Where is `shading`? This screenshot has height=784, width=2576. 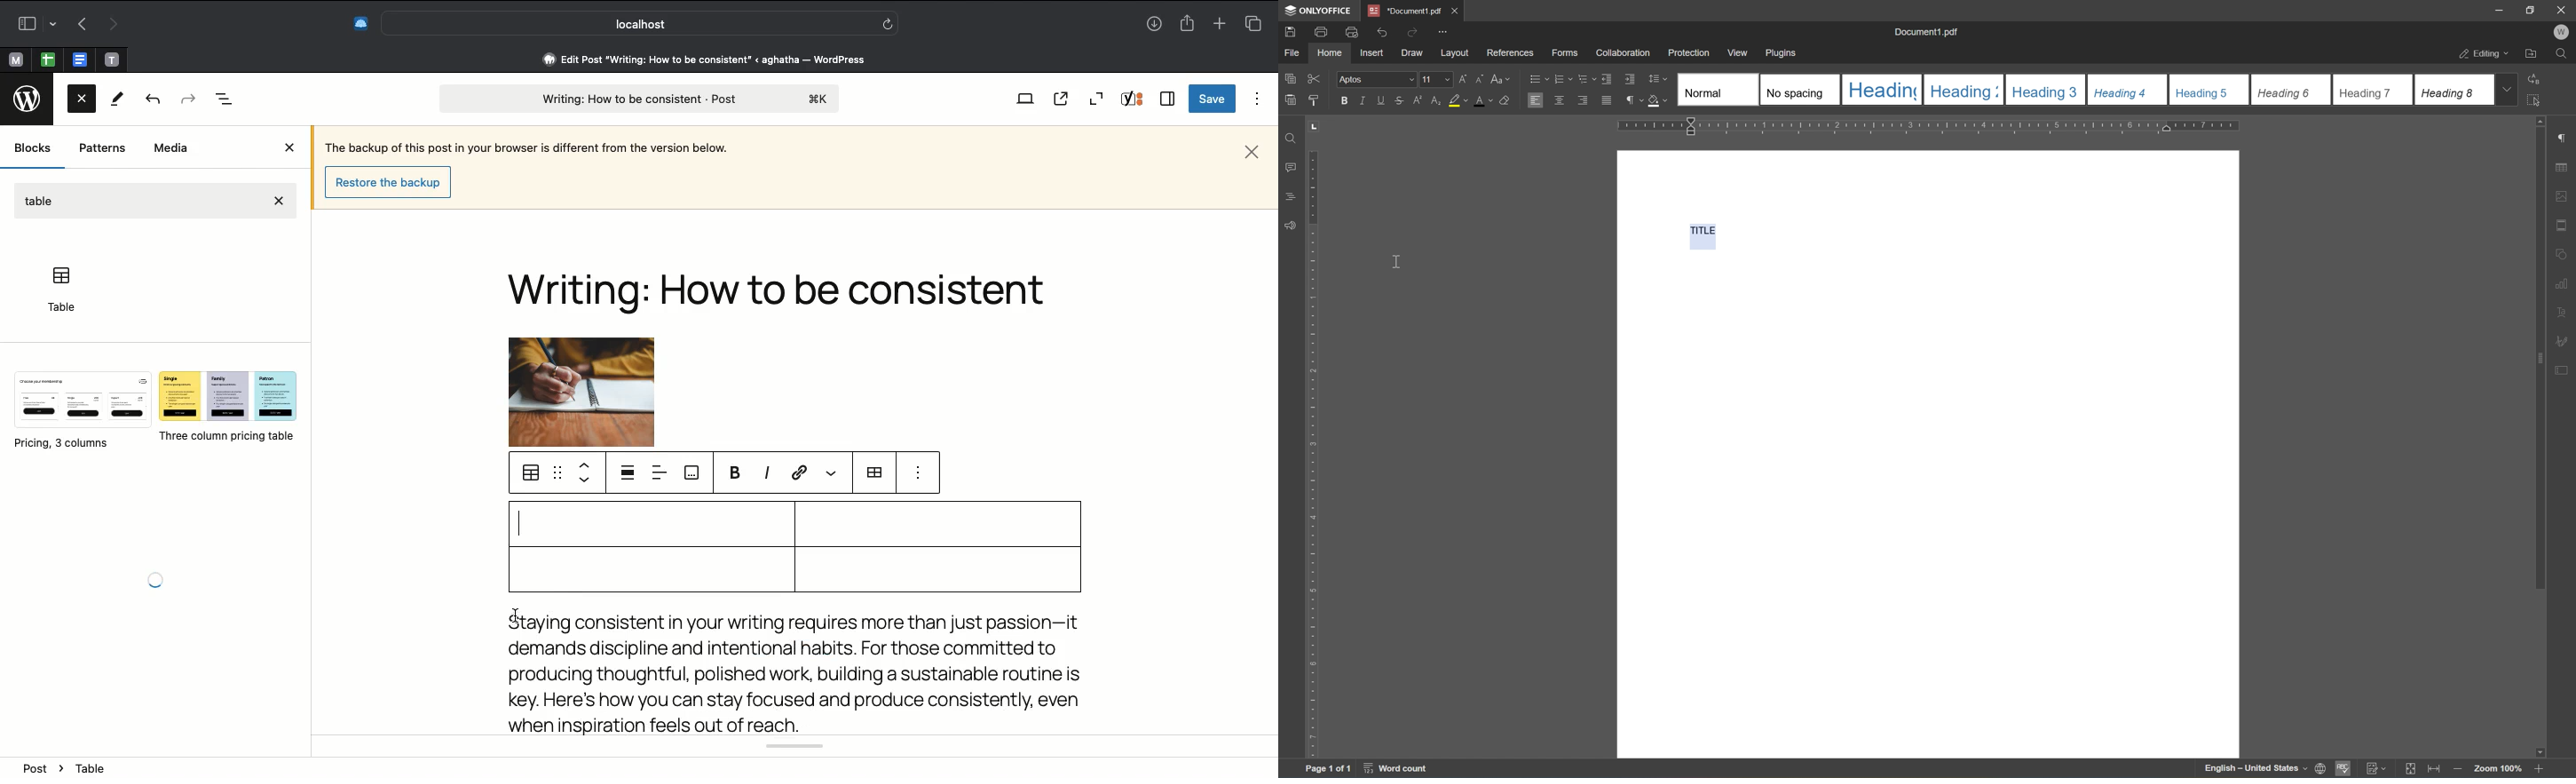
shading is located at coordinates (1659, 101).